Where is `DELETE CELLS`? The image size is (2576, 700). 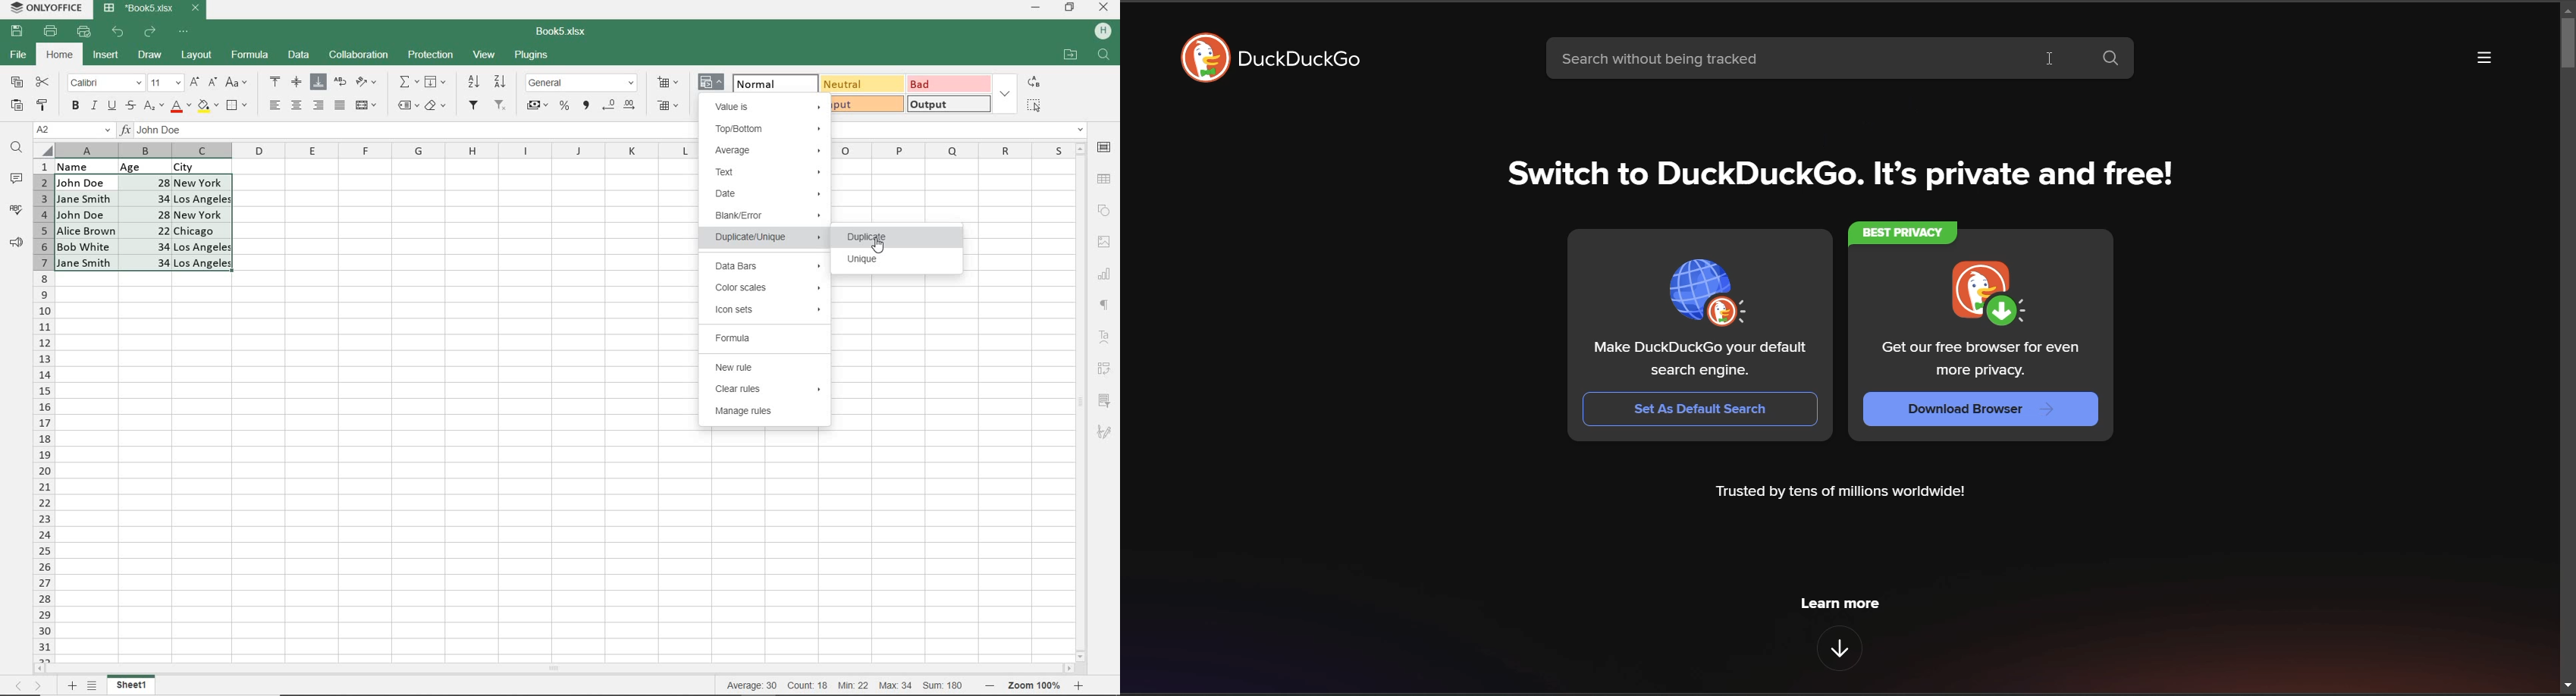 DELETE CELLS is located at coordinates (669, 107).